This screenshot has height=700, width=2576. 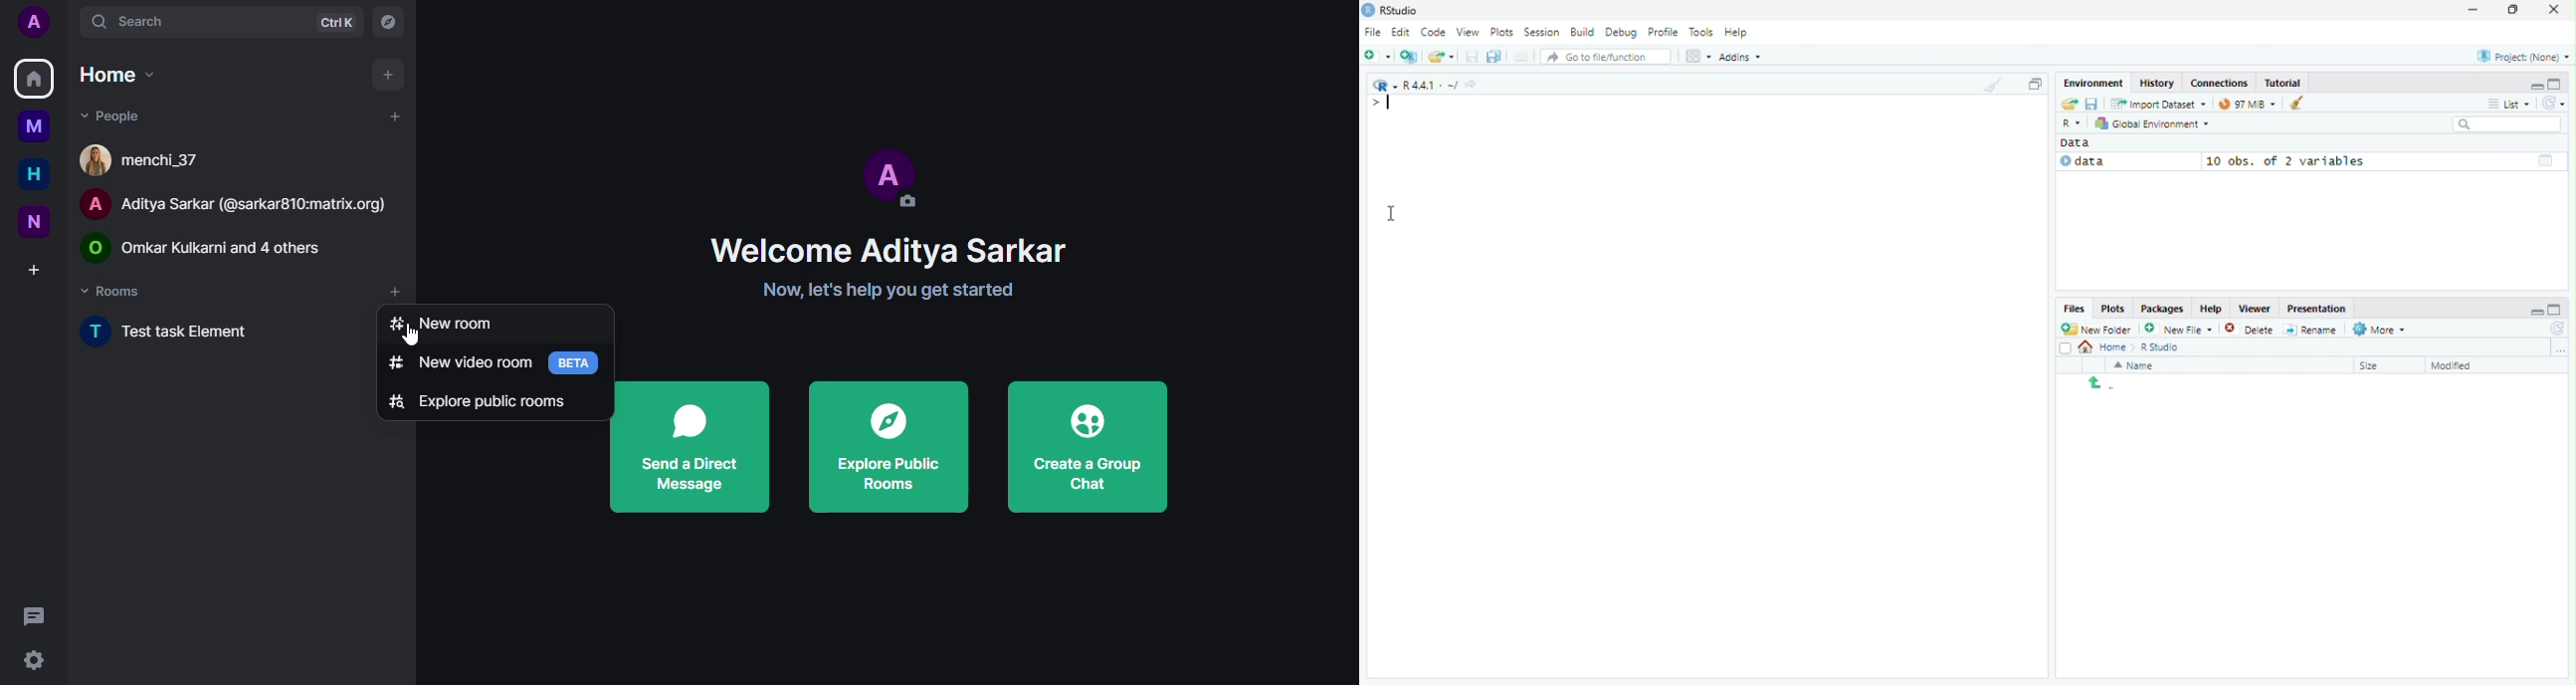 I want to click on Sort by size, so click(x=2383, y=364).